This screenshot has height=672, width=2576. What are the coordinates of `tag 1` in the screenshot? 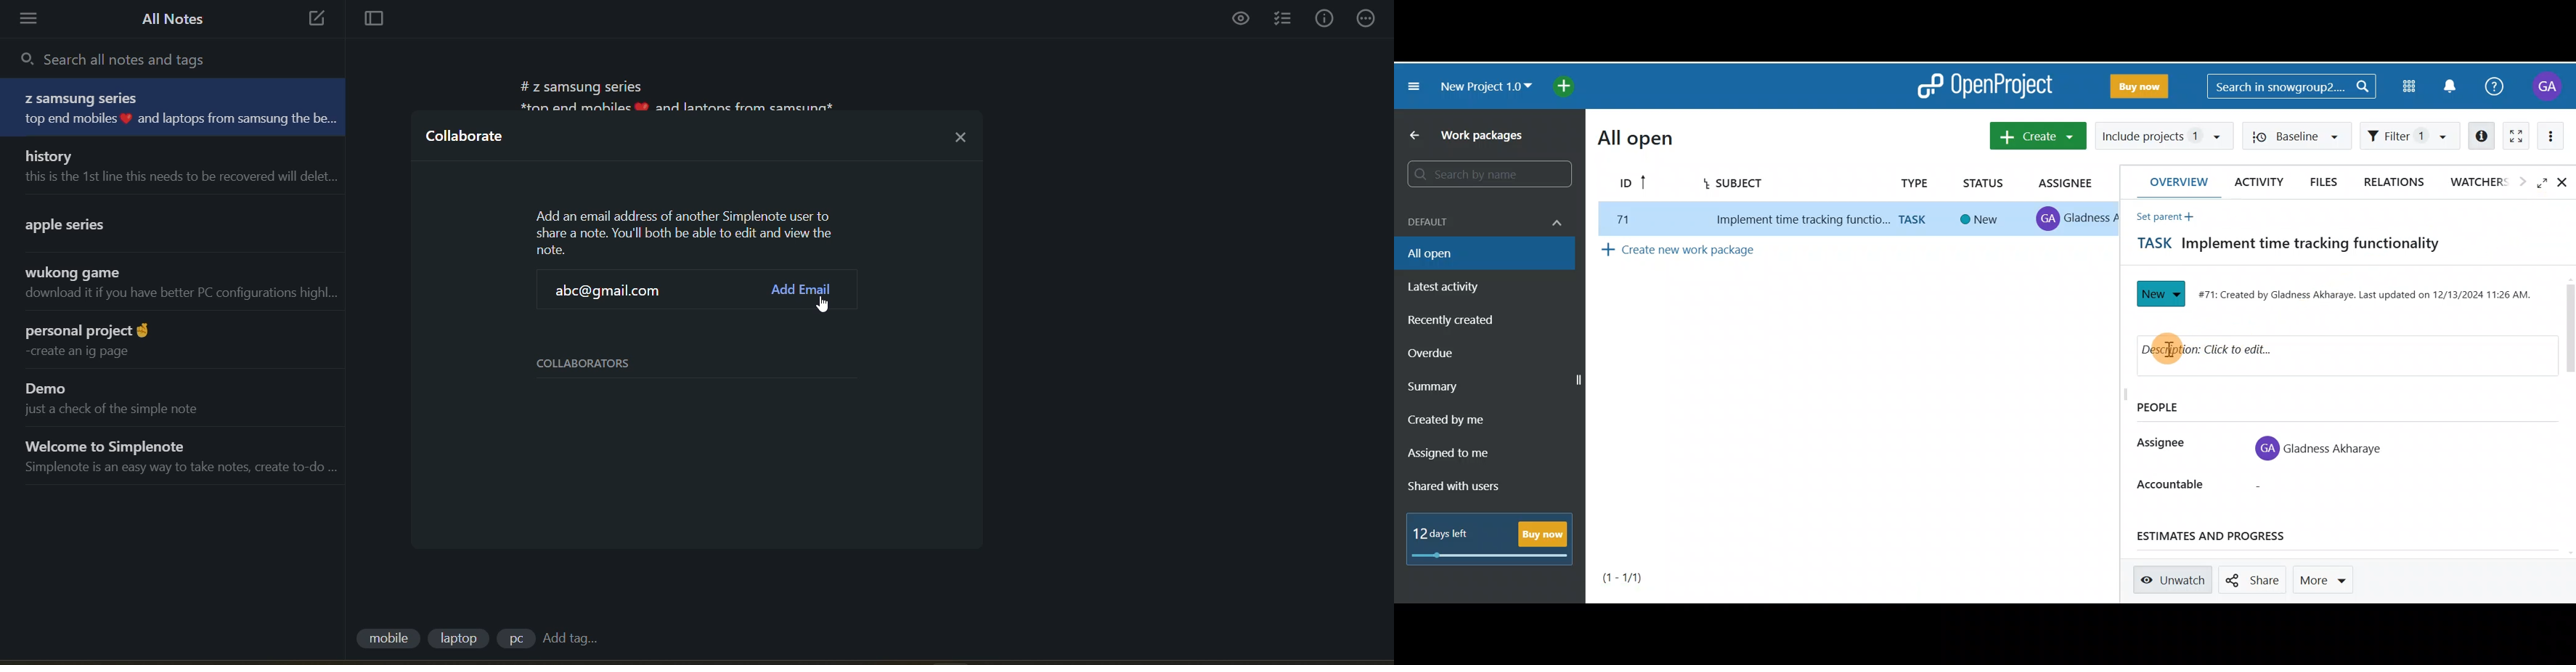 It's located at (387, 640).